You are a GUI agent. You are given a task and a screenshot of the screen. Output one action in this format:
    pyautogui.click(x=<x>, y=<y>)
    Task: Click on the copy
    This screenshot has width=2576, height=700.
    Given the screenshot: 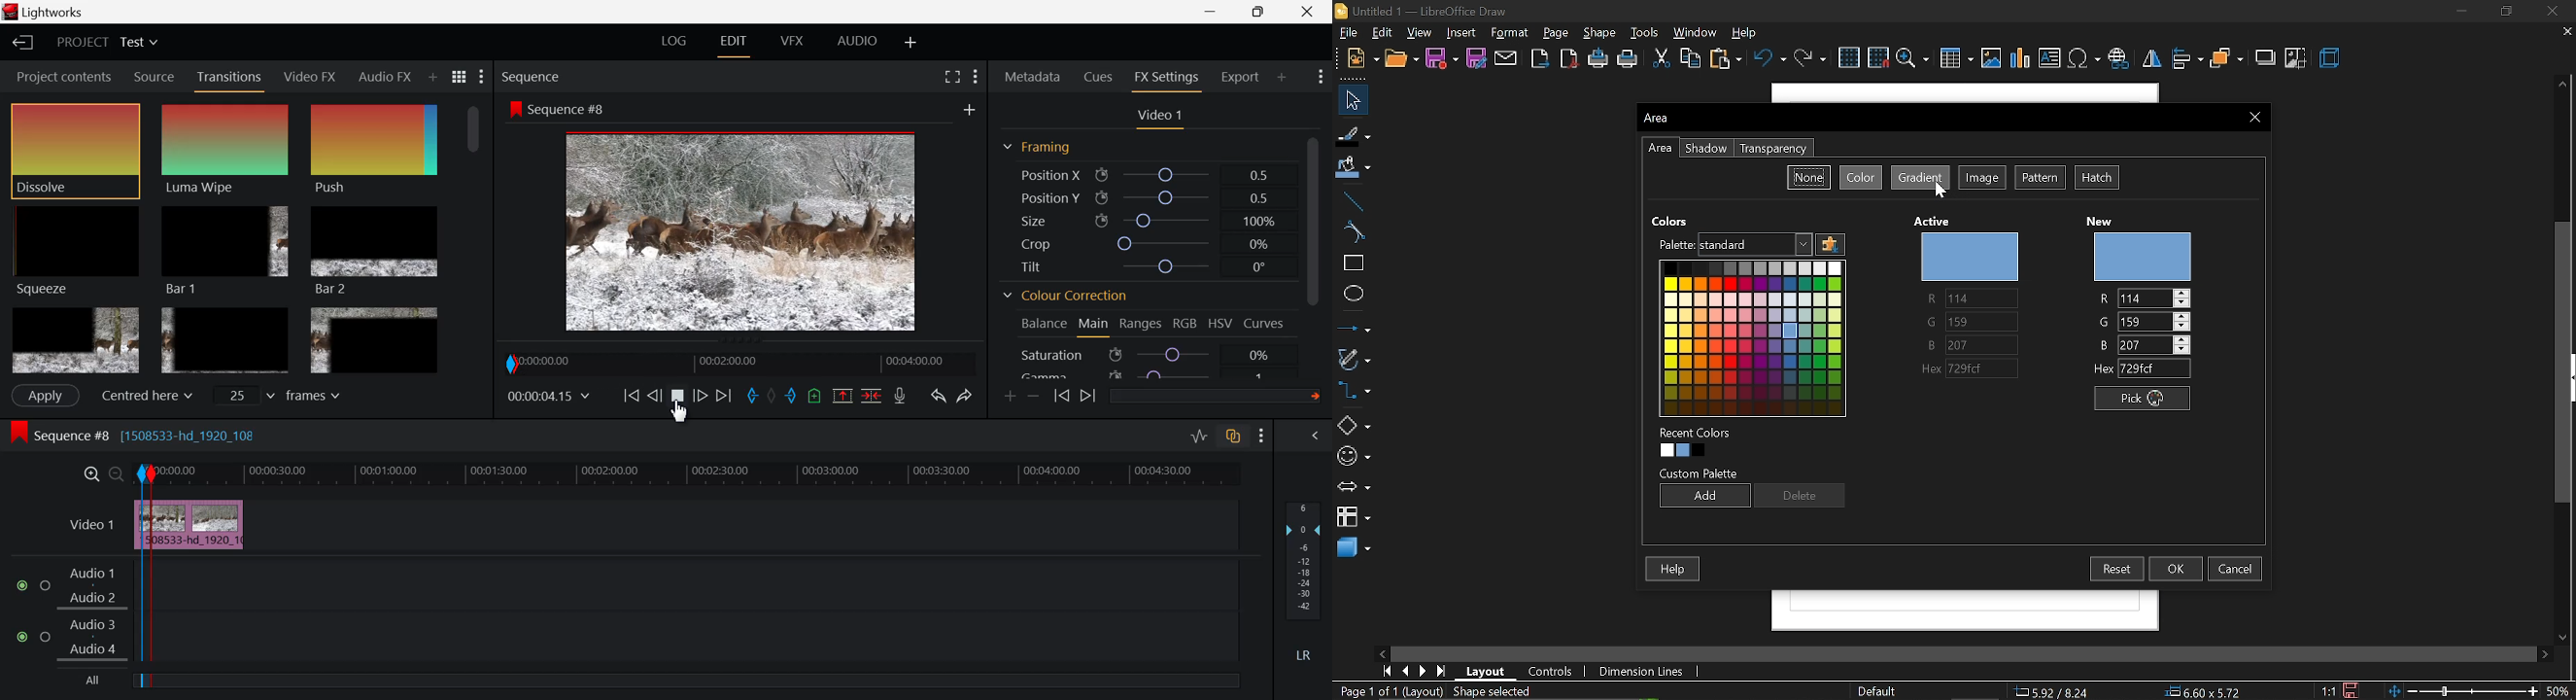 What is the action you would take?
    pyautogui.click(x=1692, y=59)
    